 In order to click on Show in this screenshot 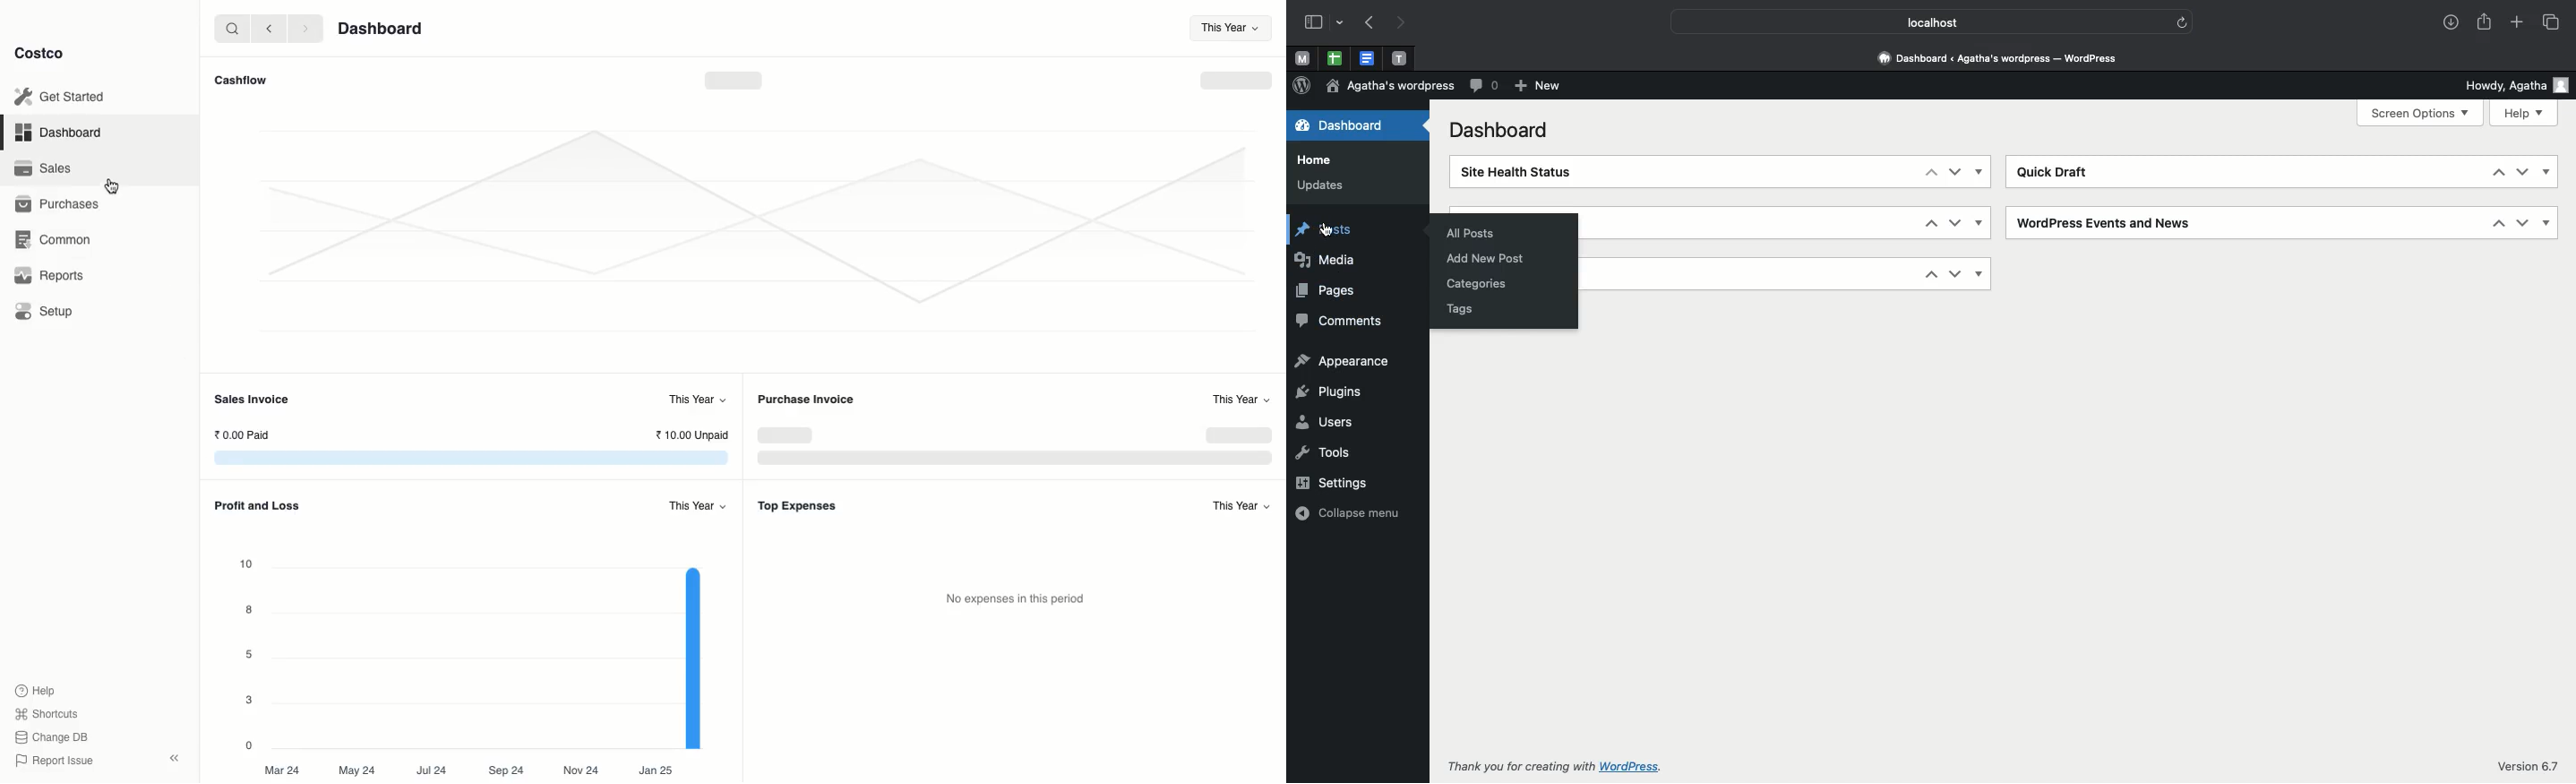, I will do `click(2547, 221)`.